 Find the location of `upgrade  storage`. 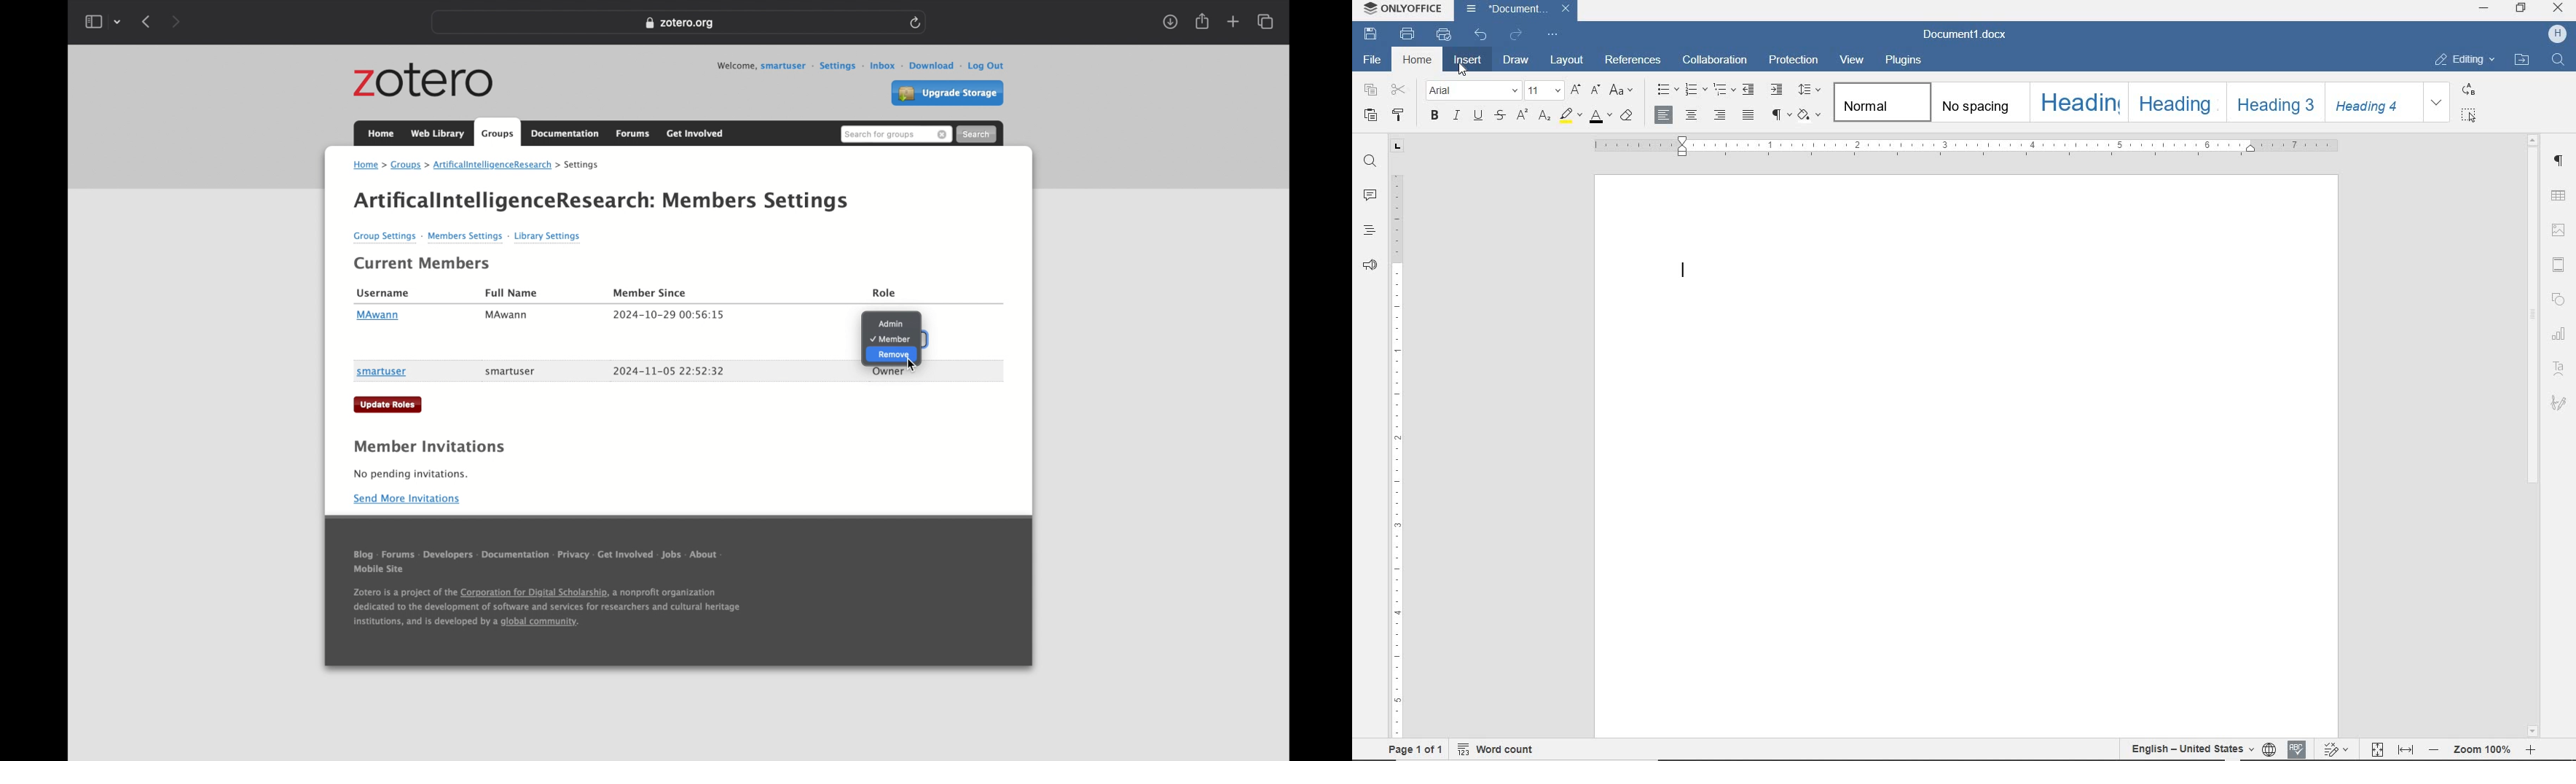

upgrade  storage is located at coordinates (947, 94).